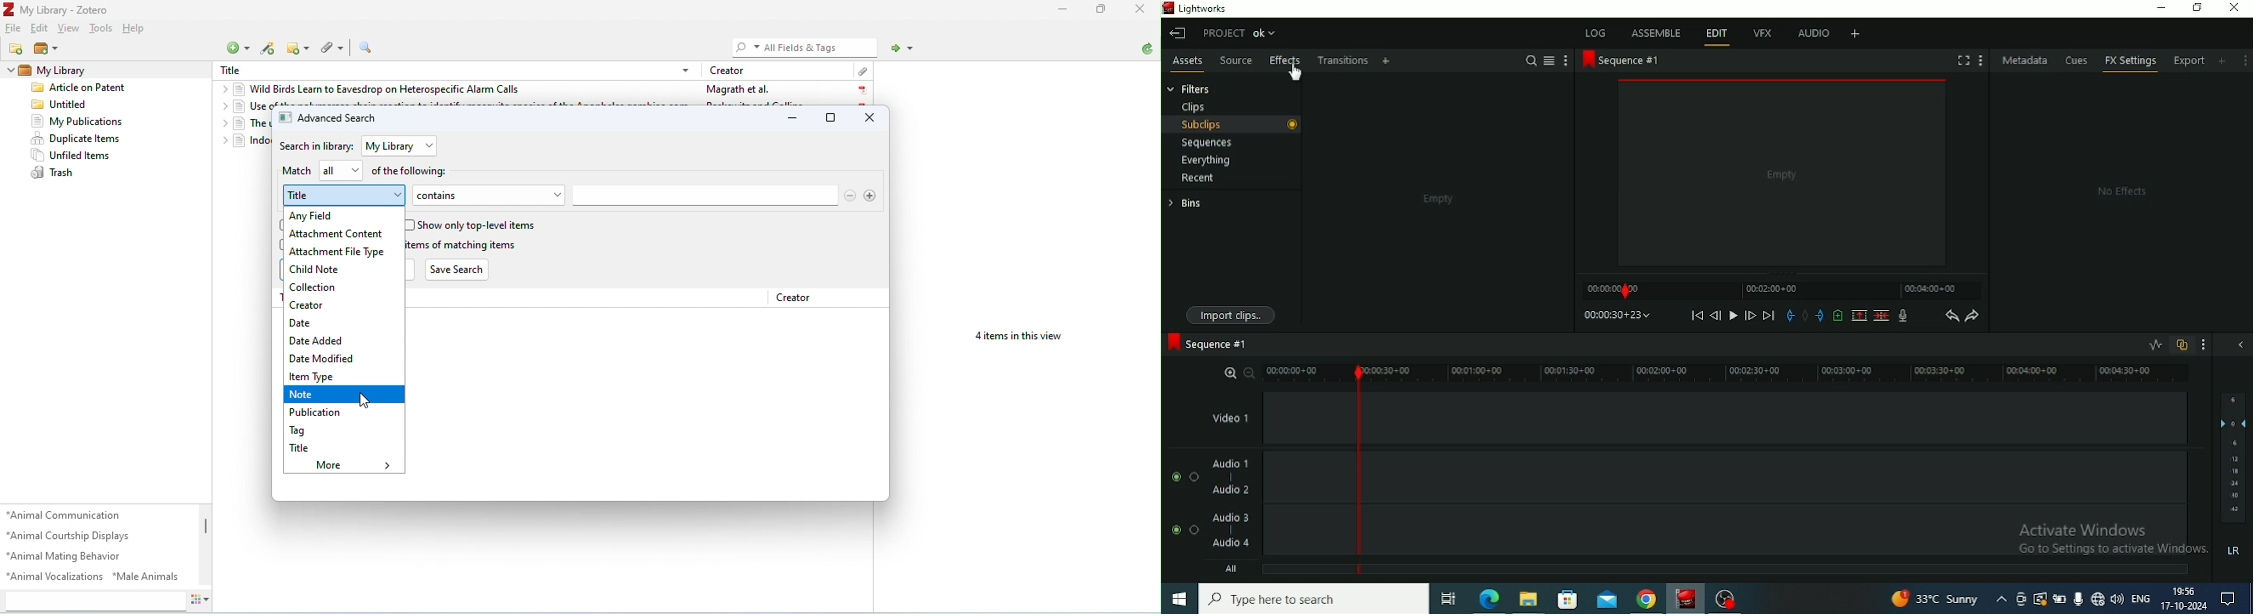 The height and width of the screenshot is (616, 2268). What do you see at coordinates (58, 71) in the screenshot?
I see `my library` at bounding box center [58, 71].